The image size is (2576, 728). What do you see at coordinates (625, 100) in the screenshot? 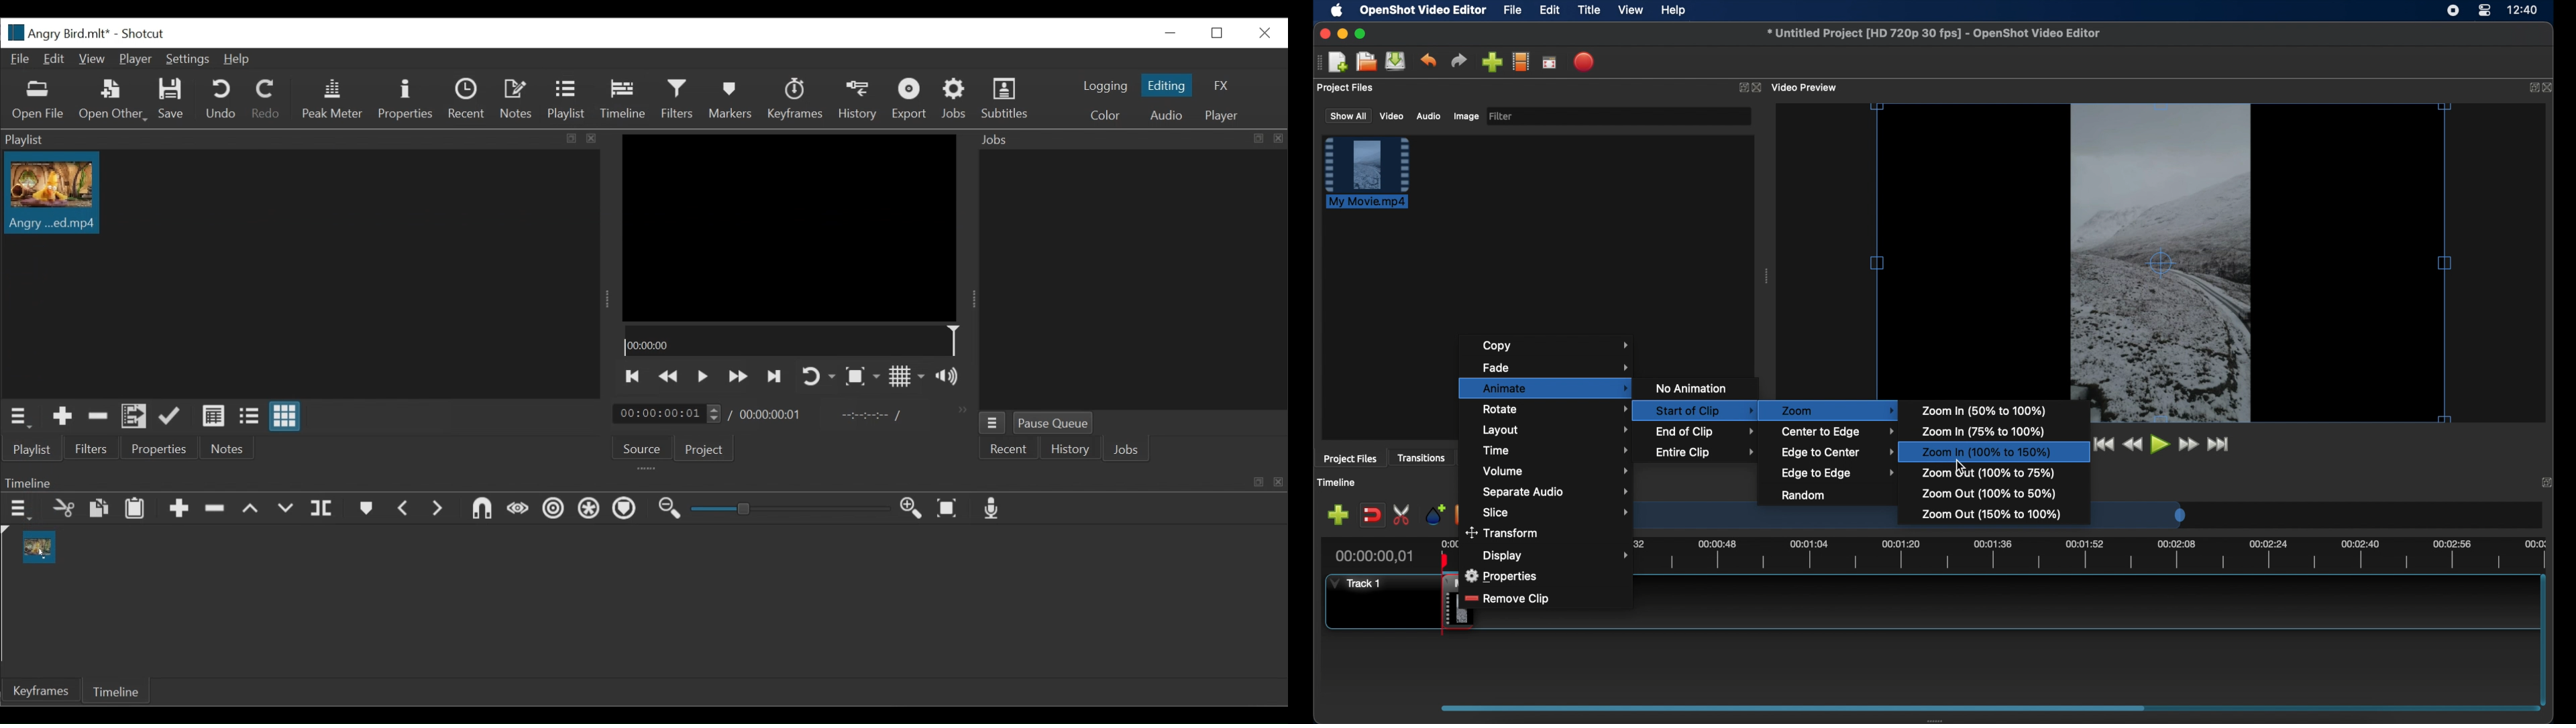
I see `Timeline` at bounding box center [625, 100].